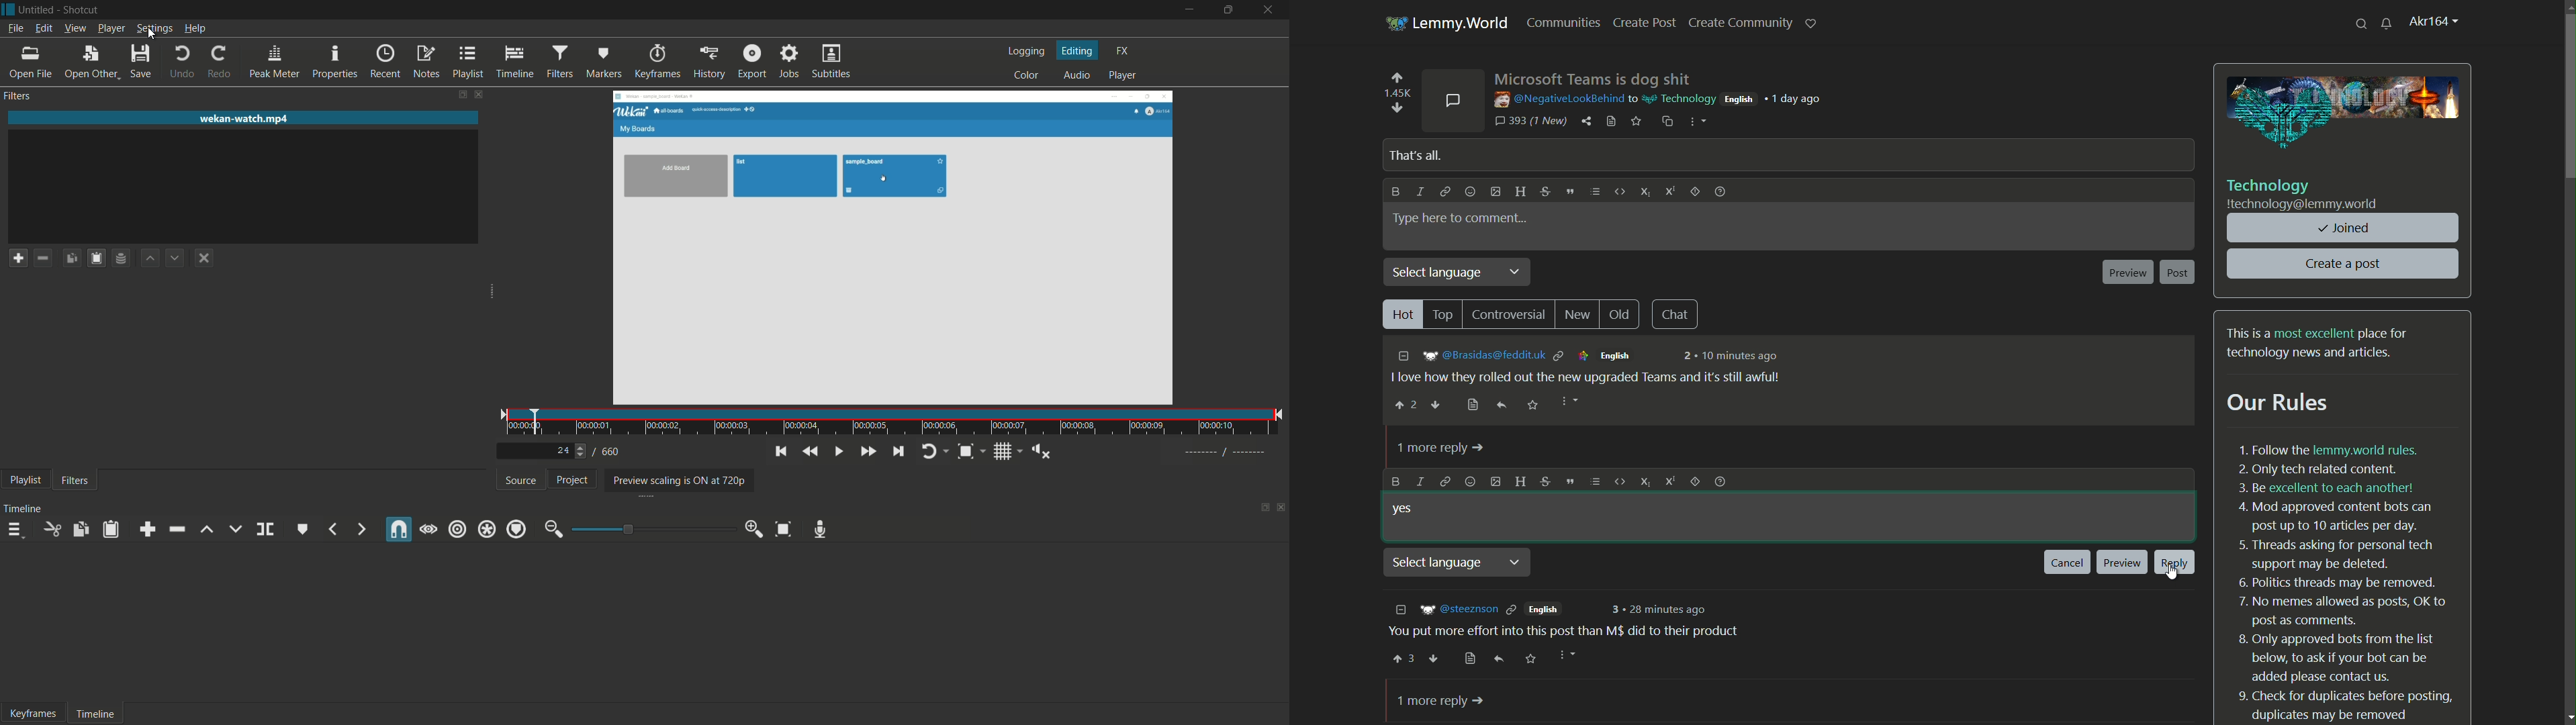 This screenshot has height=728, width=2576. I want to click on keyframes, so click(658, 61).